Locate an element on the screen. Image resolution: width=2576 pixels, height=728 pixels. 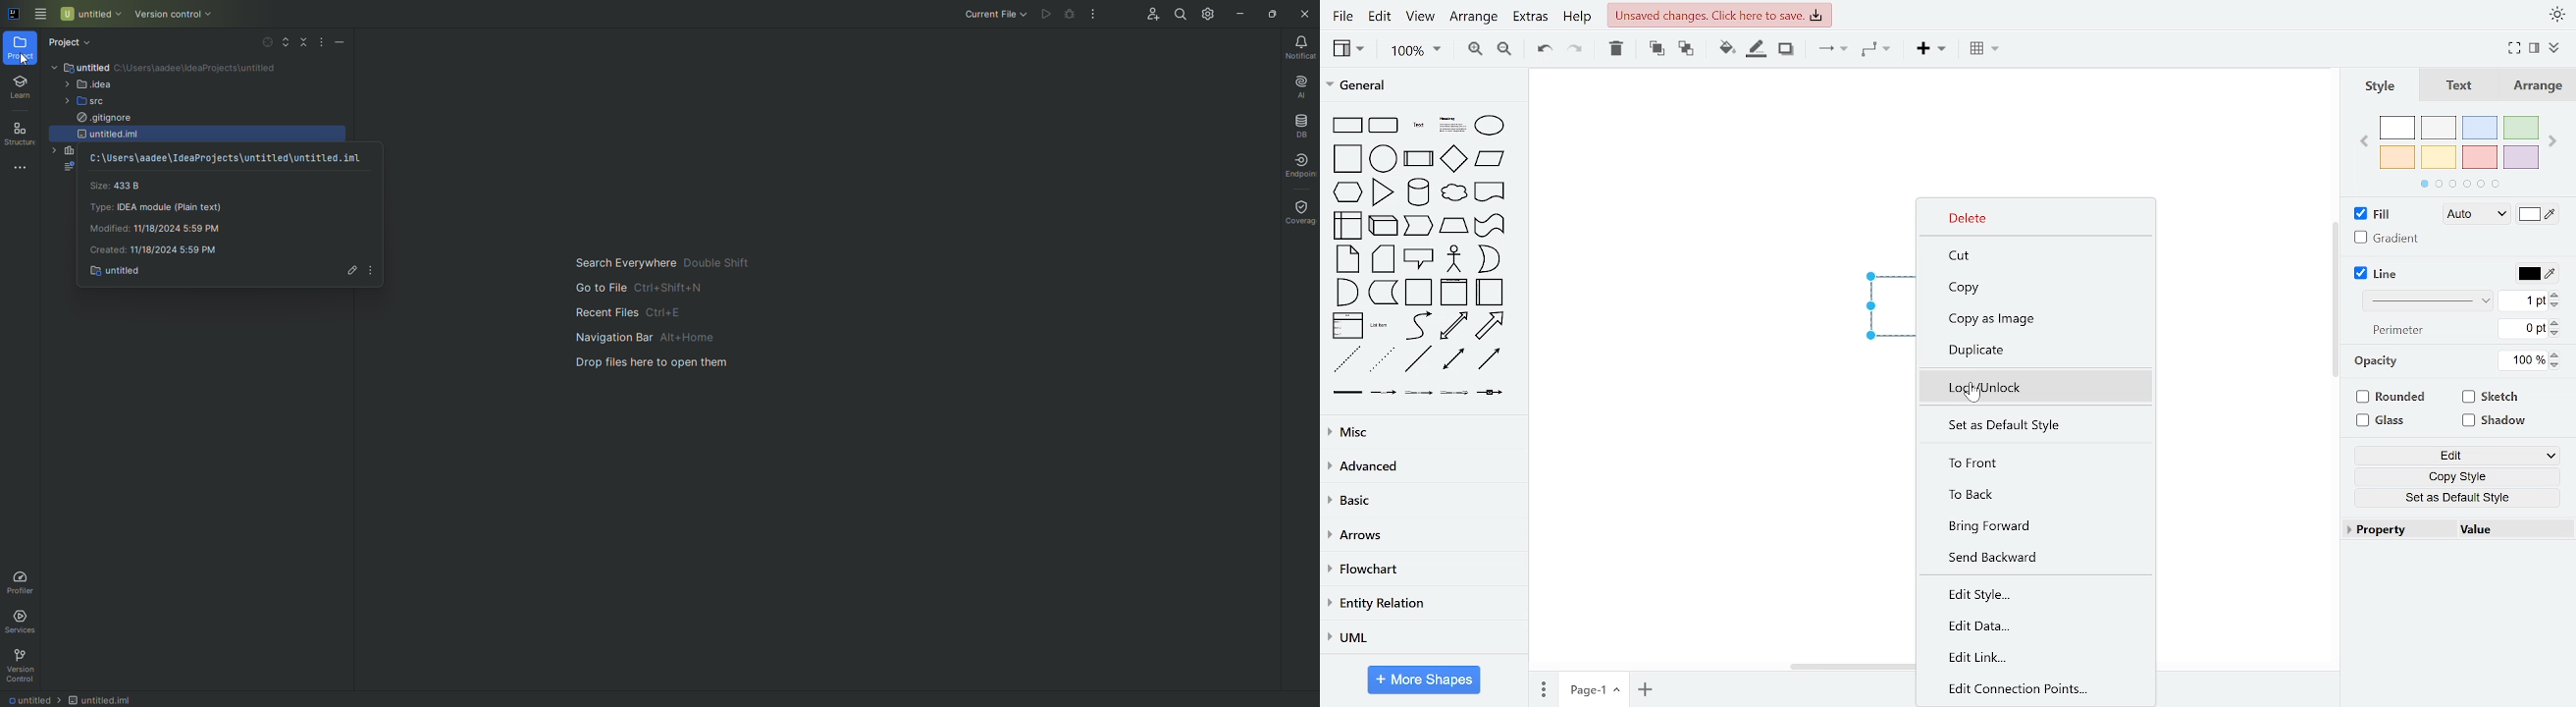
ellipse is located at coordinates (1491, 125).